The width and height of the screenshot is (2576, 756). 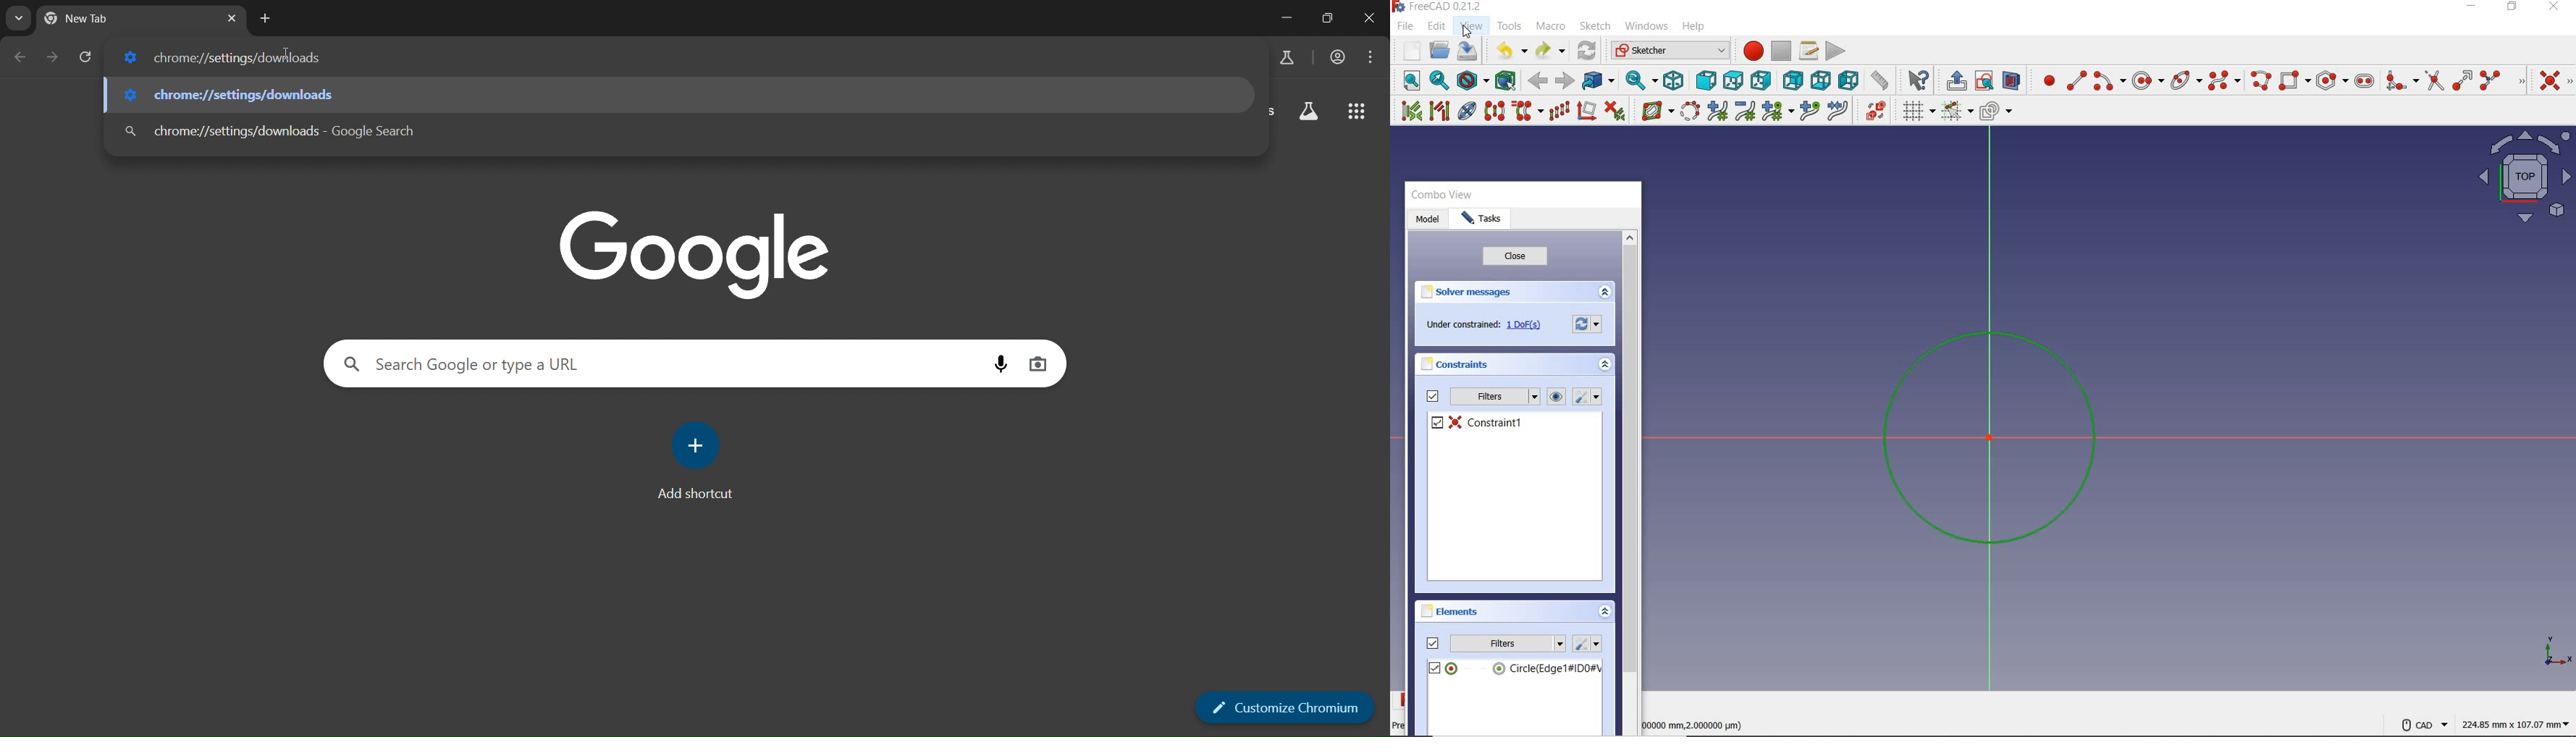 What do you see at coordinates (2295, 80) in the screenshot?
I see `create rectangle` at bounding box center [2295, 80].